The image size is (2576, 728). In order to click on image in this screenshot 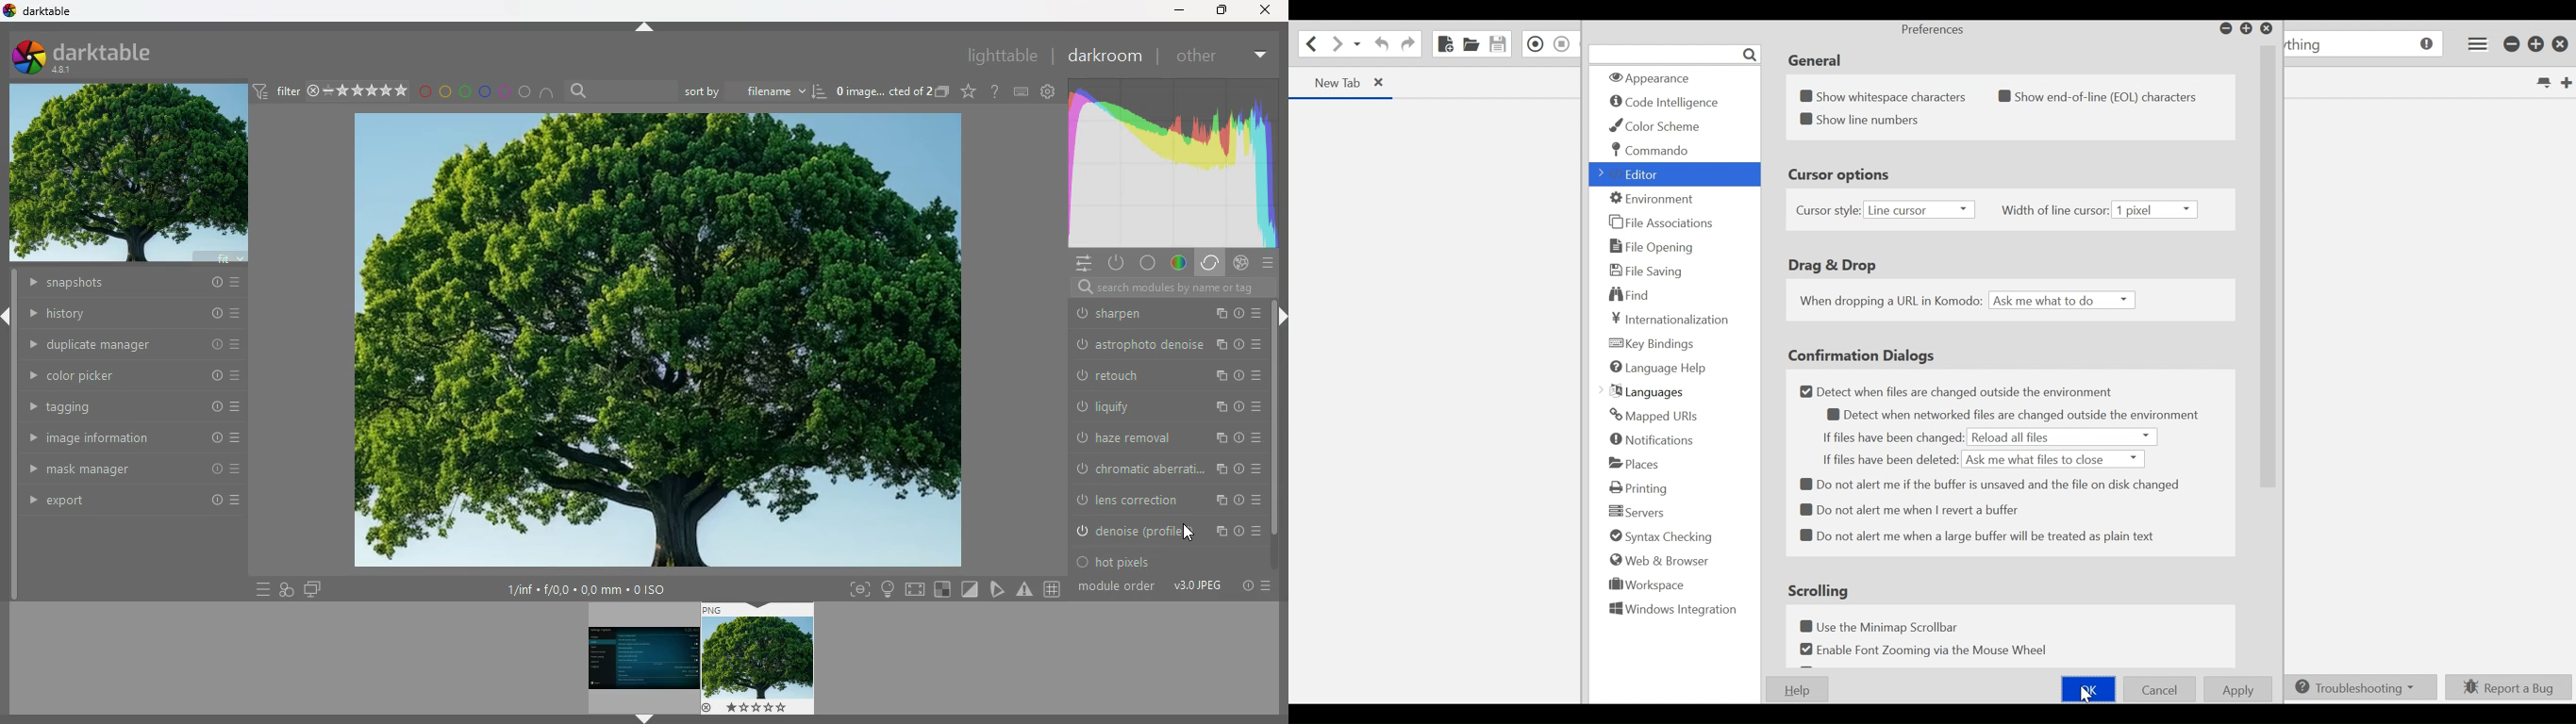, I will do `click(659, 343)`.